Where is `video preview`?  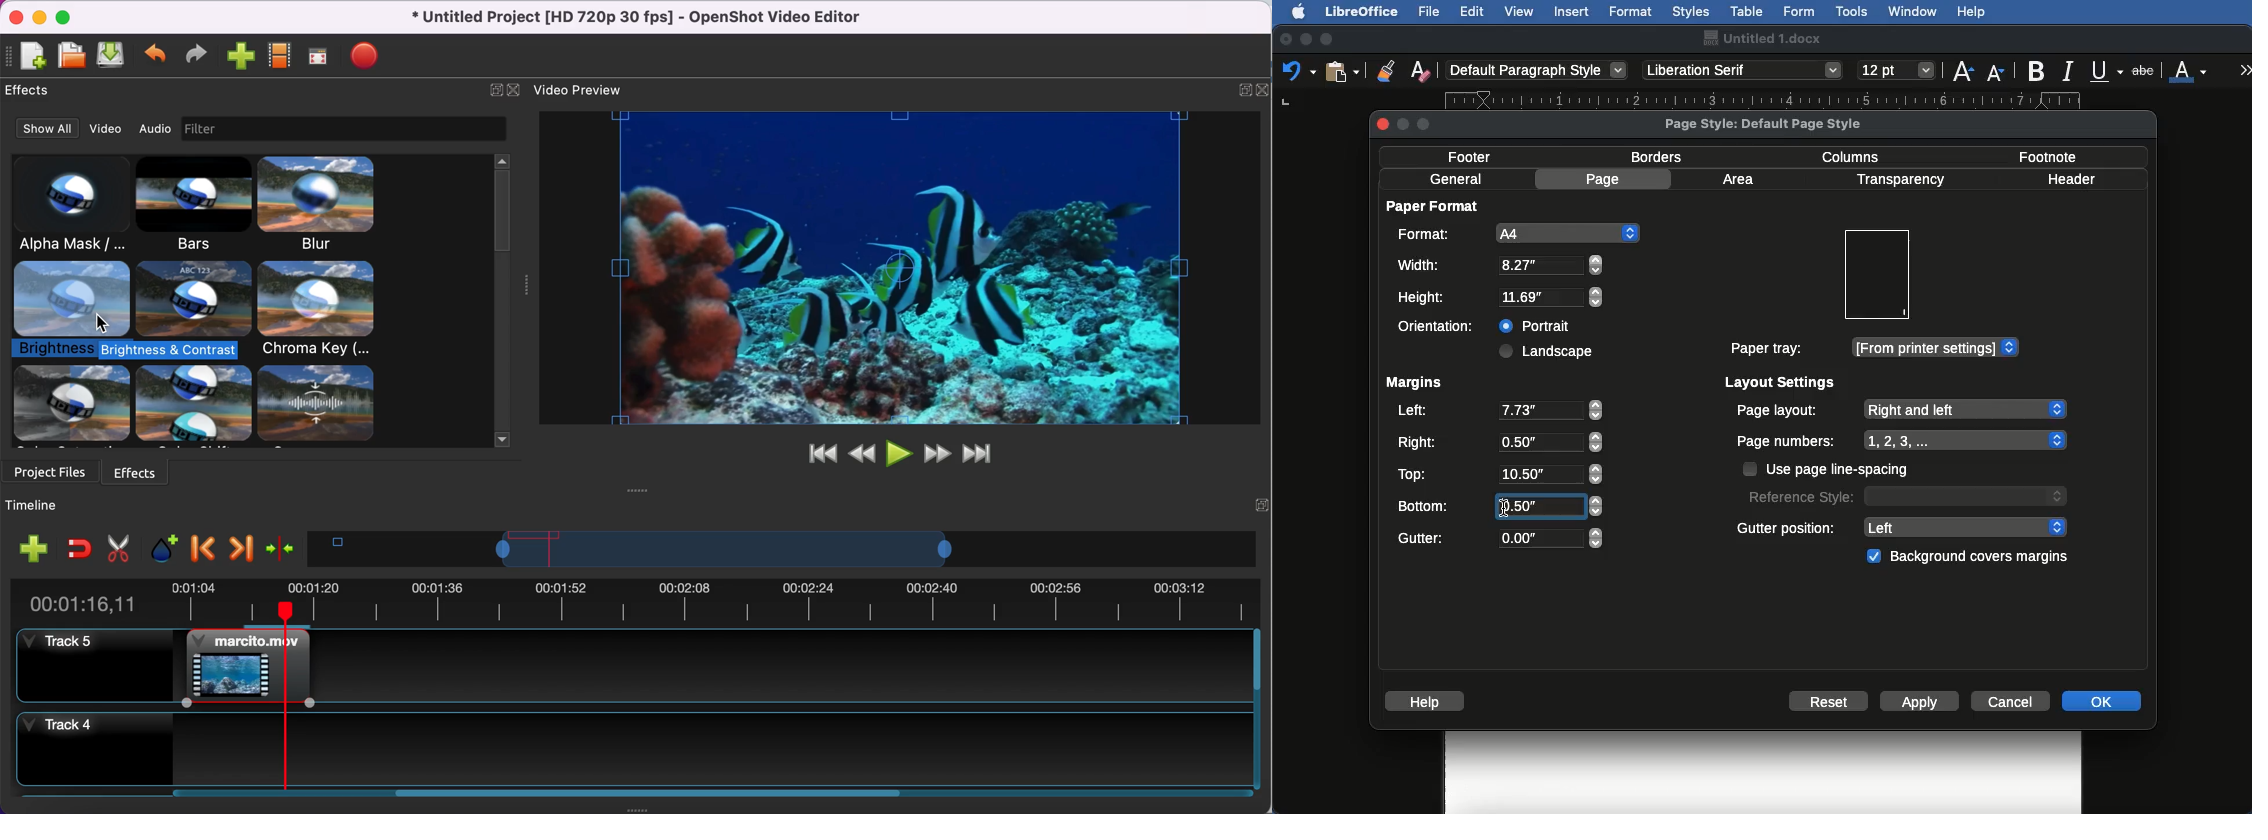 video preview is located at coordinates (897, 270).